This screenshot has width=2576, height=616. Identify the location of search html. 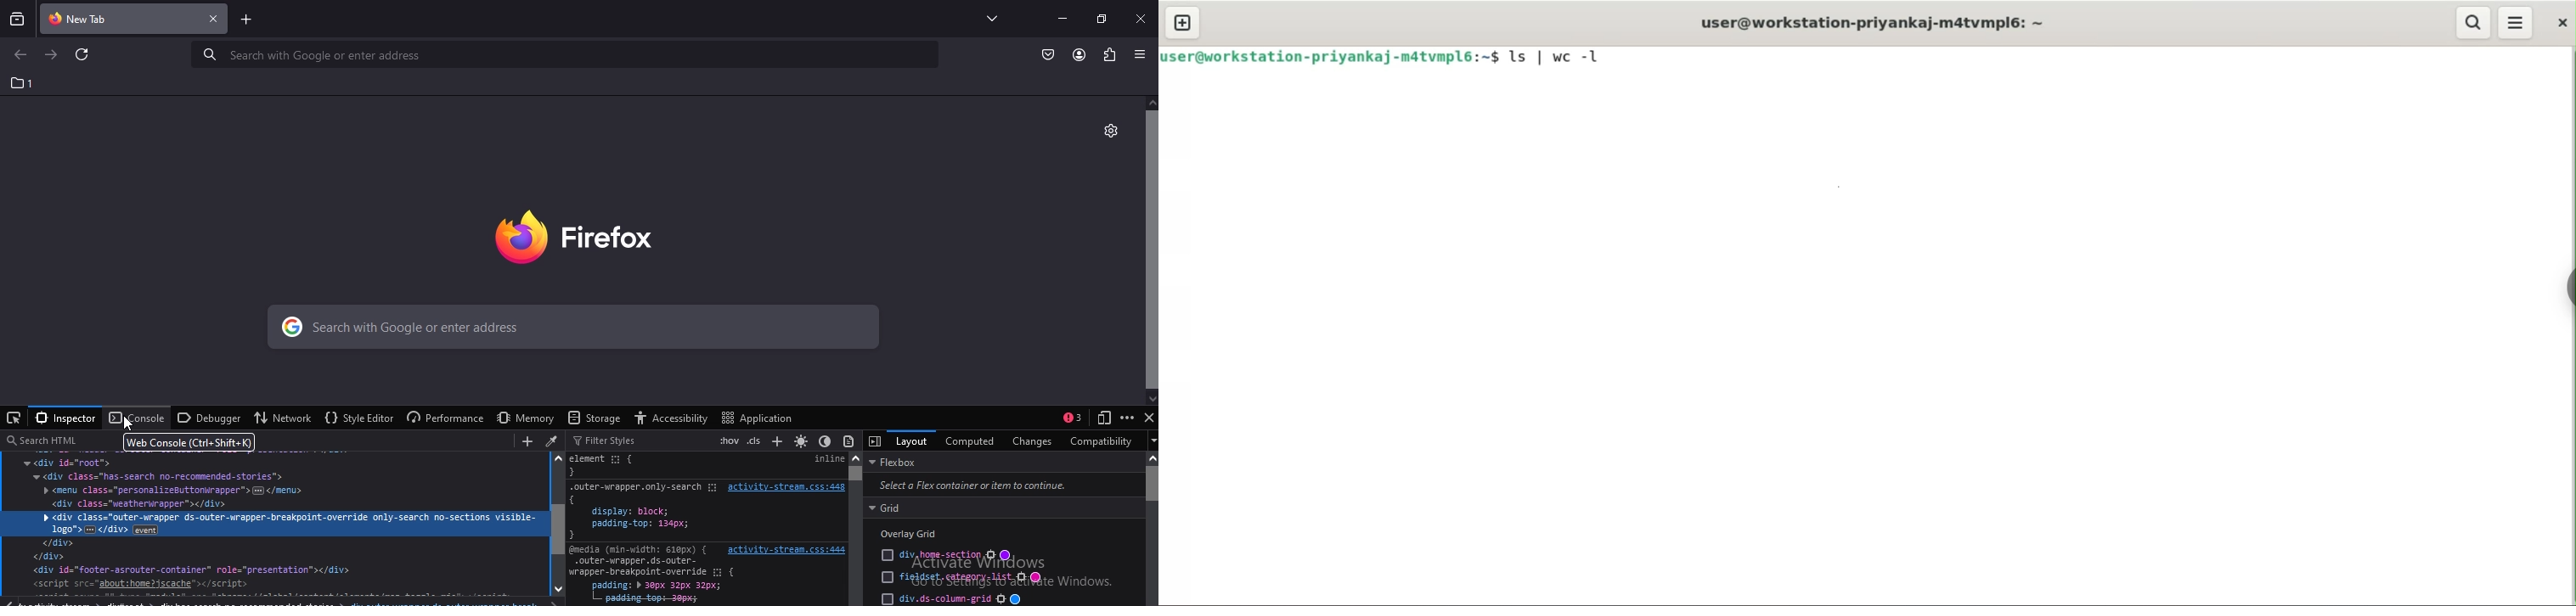
(44, 440).